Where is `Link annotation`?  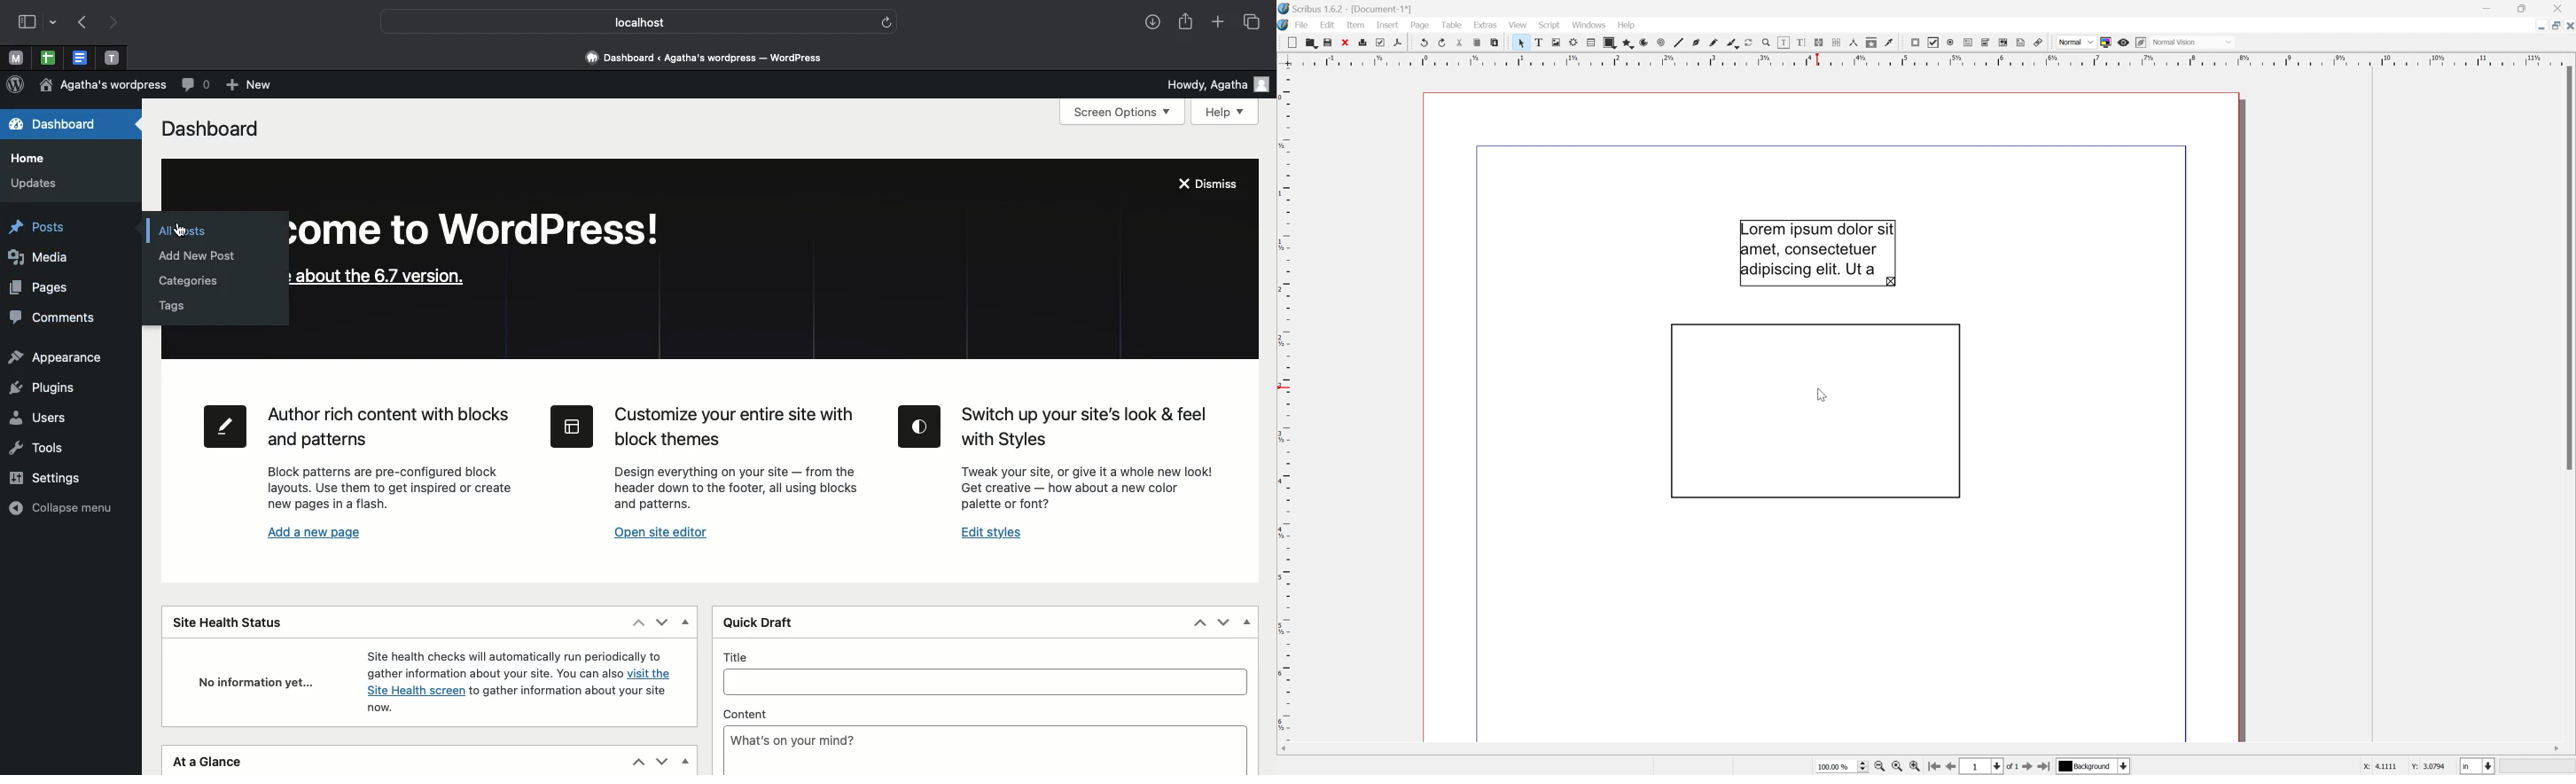 Link annotation is located at coordinates (2041, 43).